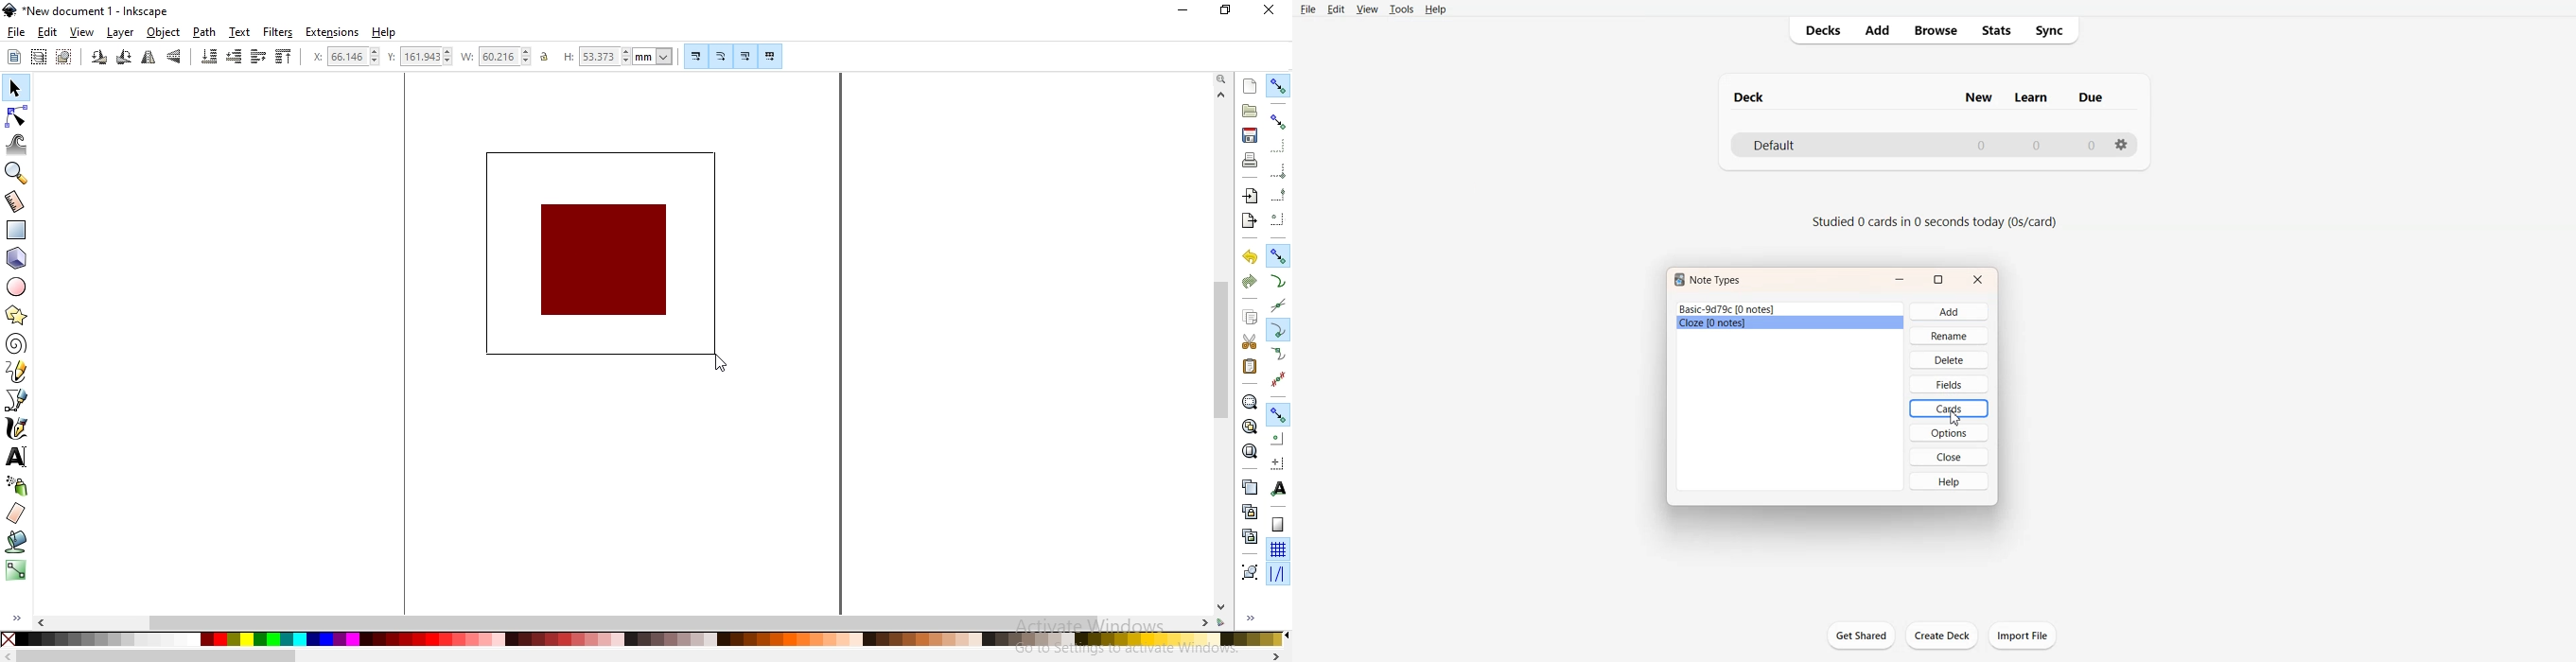 Image resolution: width=2576 pixels, height=672 pixels. I want to click on raise selection to top, so click(281, 58).